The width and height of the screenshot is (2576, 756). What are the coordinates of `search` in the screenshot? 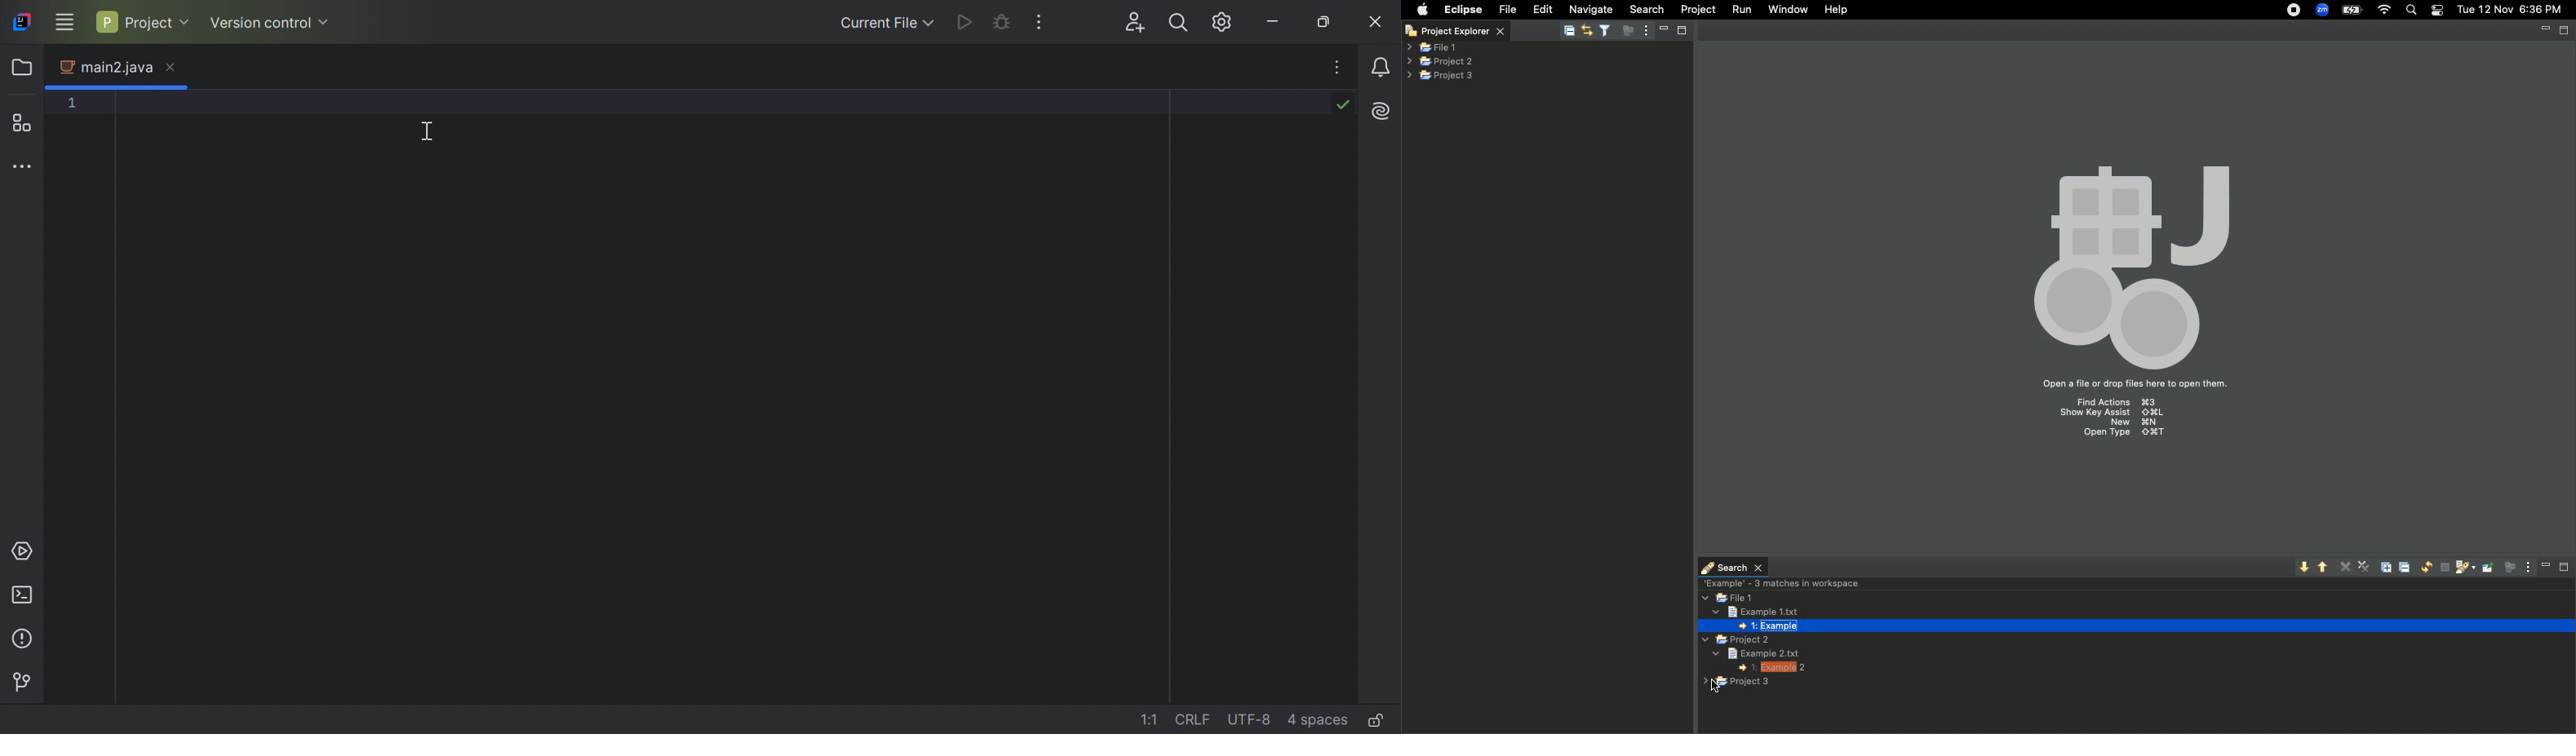 It's located at (1732, 564).